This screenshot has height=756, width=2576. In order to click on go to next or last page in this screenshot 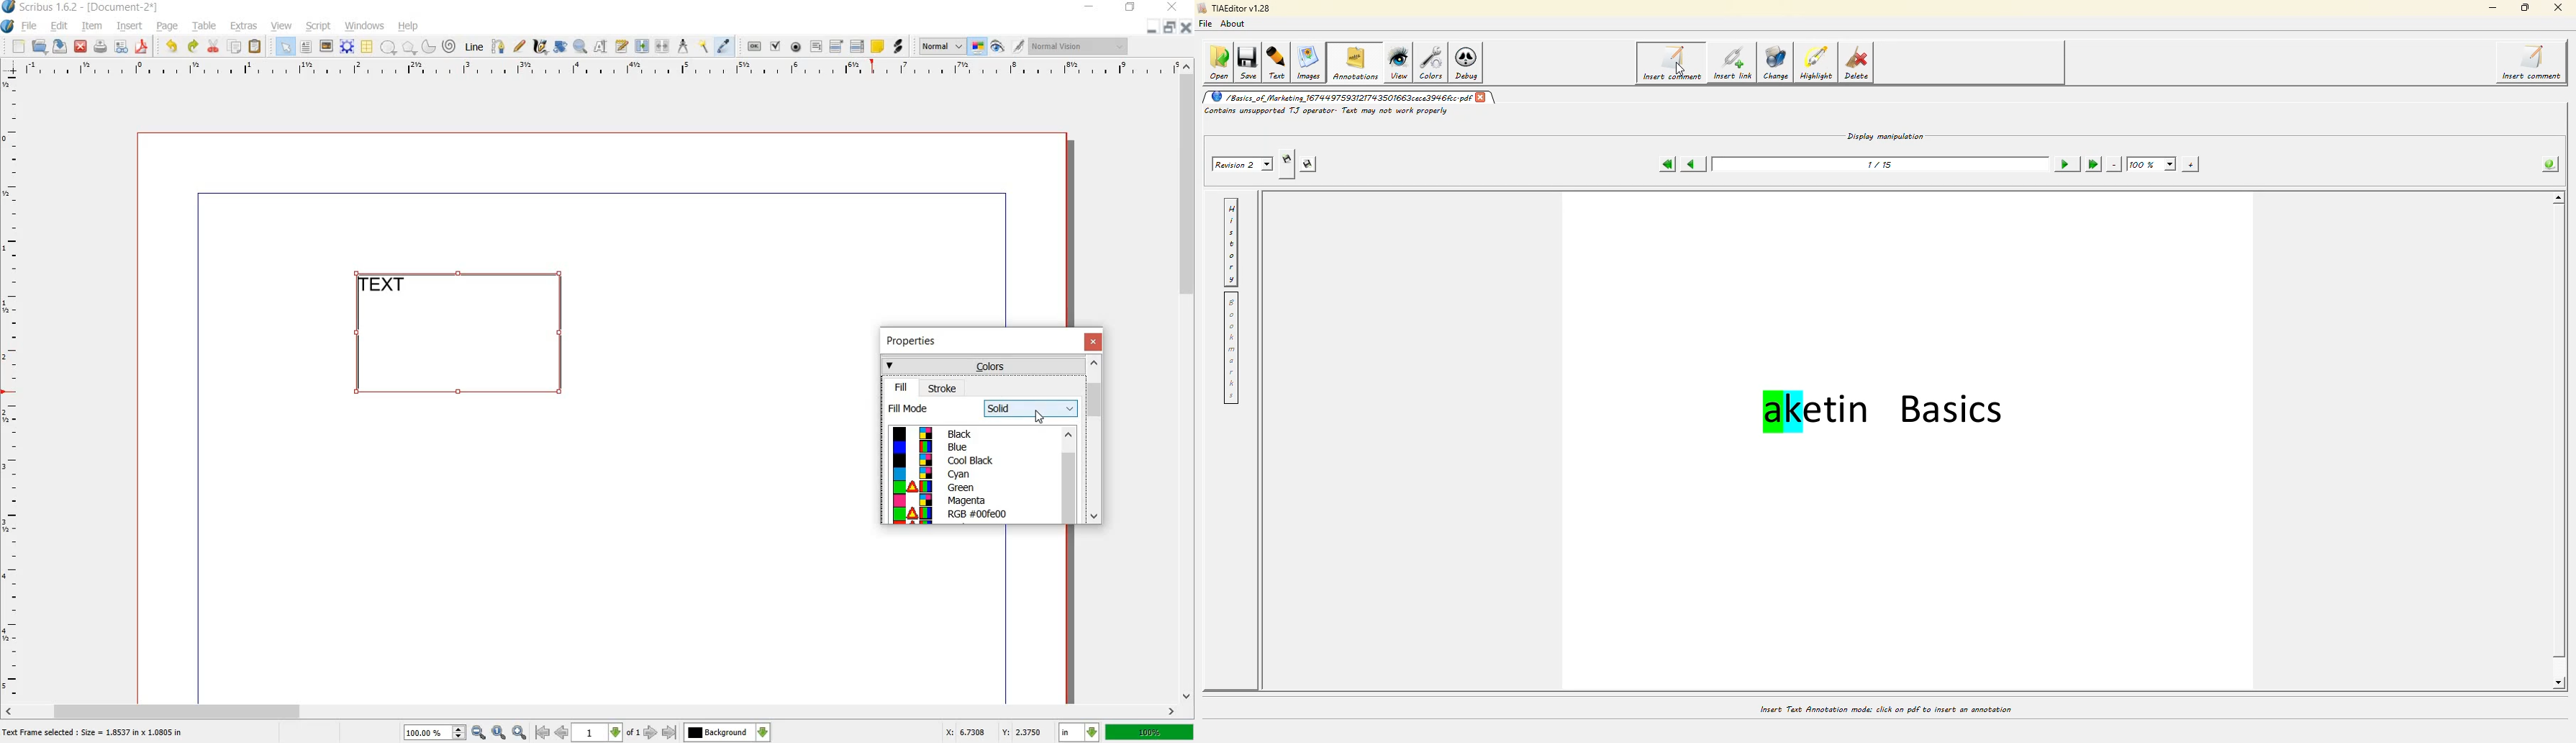, I will do `click(659, 733)`.